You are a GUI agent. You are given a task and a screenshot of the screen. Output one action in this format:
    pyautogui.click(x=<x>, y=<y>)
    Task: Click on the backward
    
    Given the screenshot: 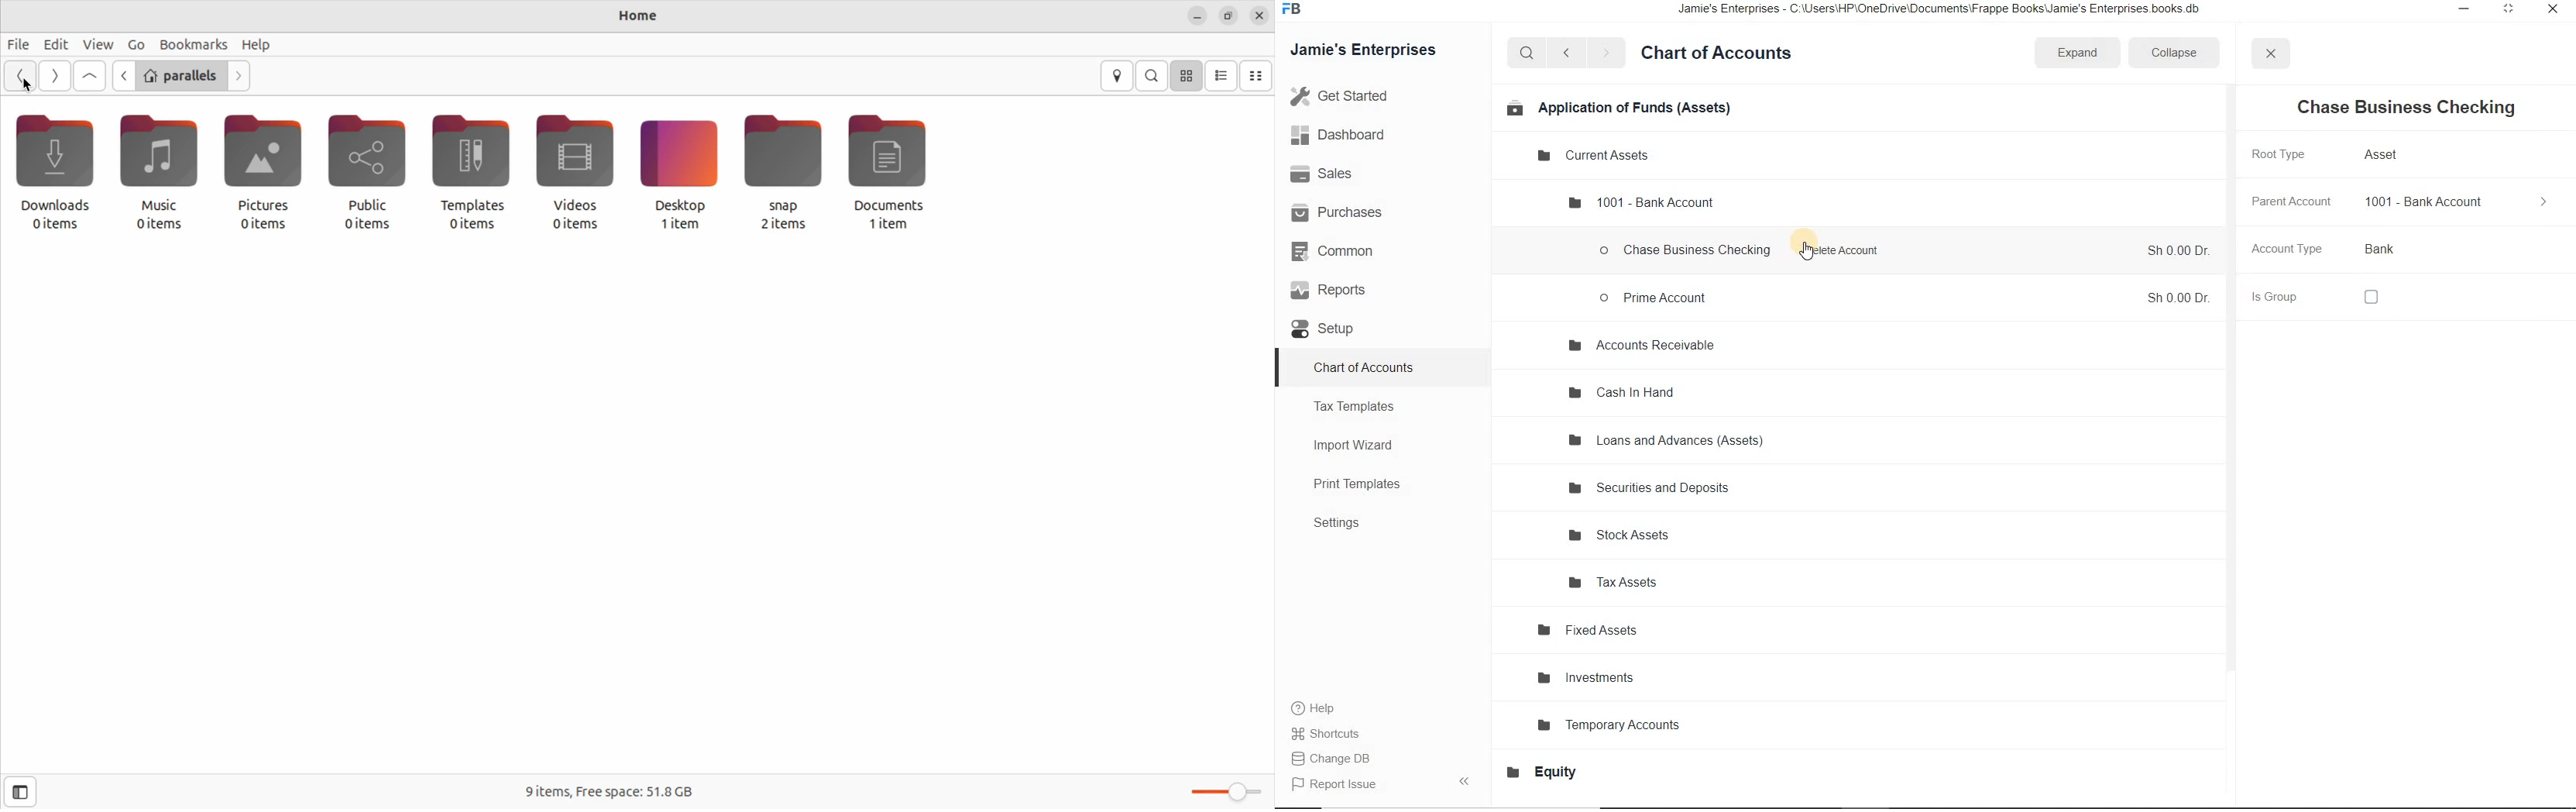 What is the action you would take?
    pyautogui.click(x=1565, y=53)
    